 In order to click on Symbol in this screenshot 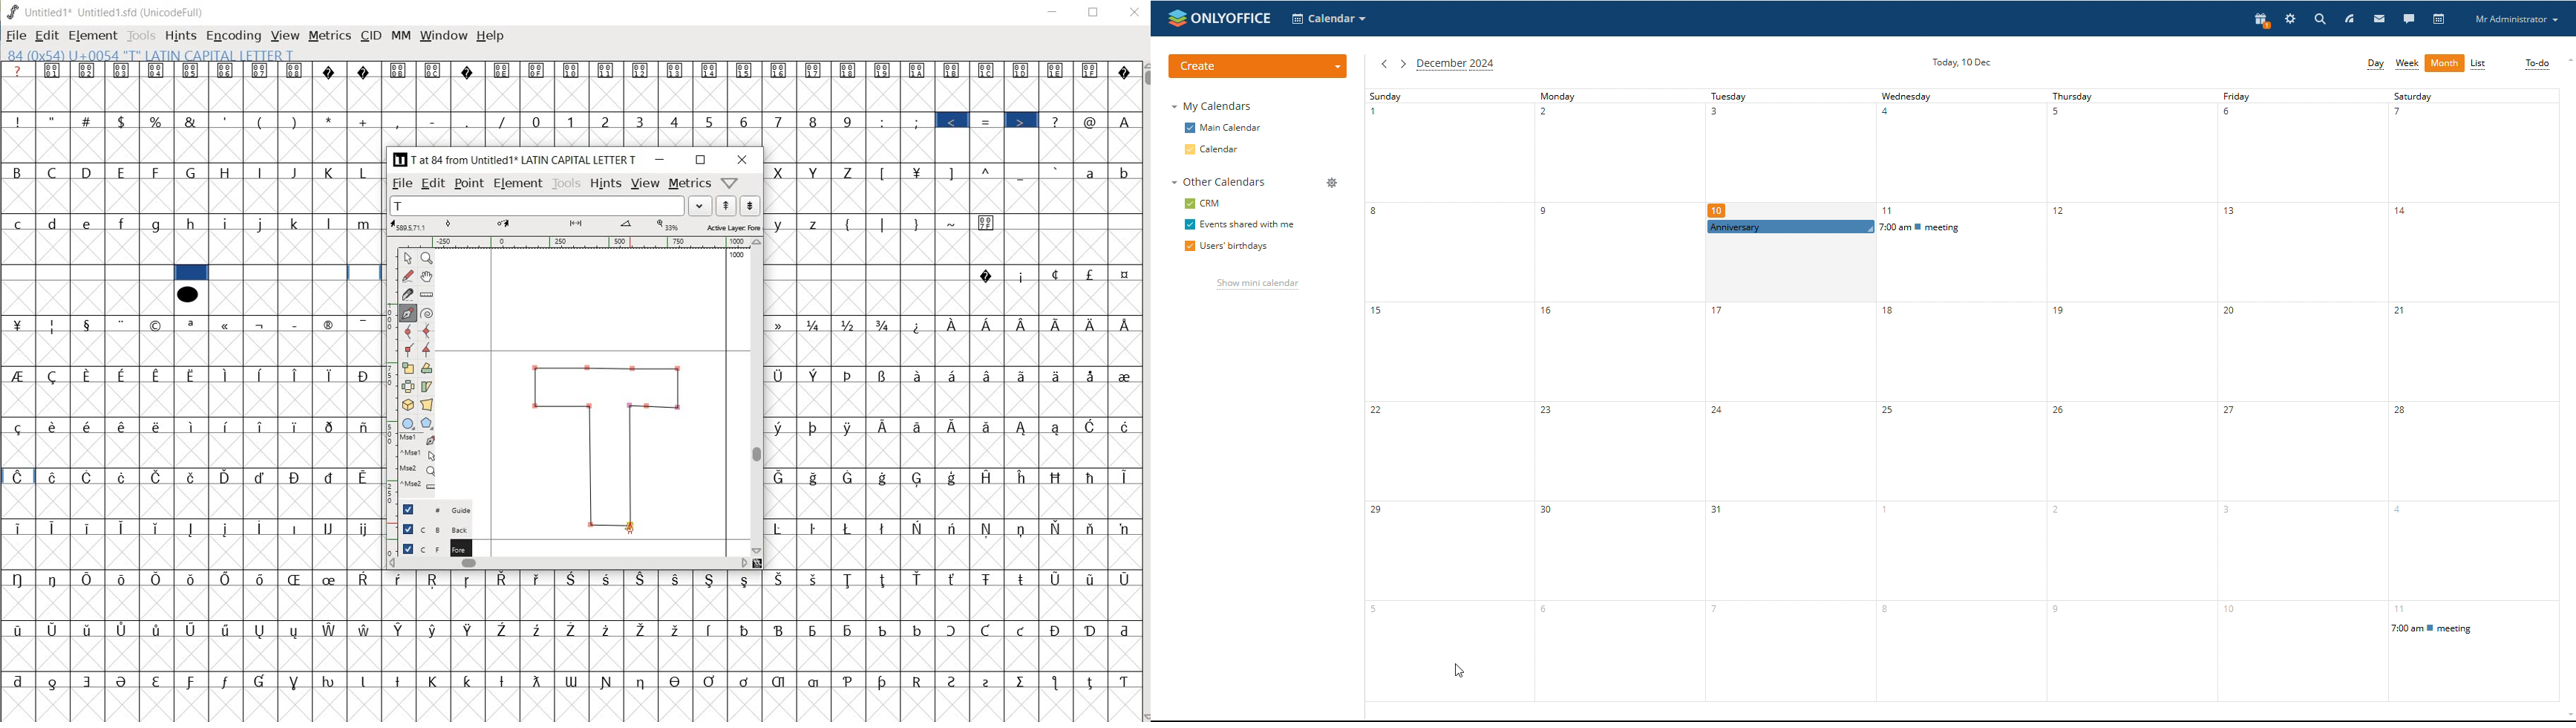, I will do `click(123, 476)`.